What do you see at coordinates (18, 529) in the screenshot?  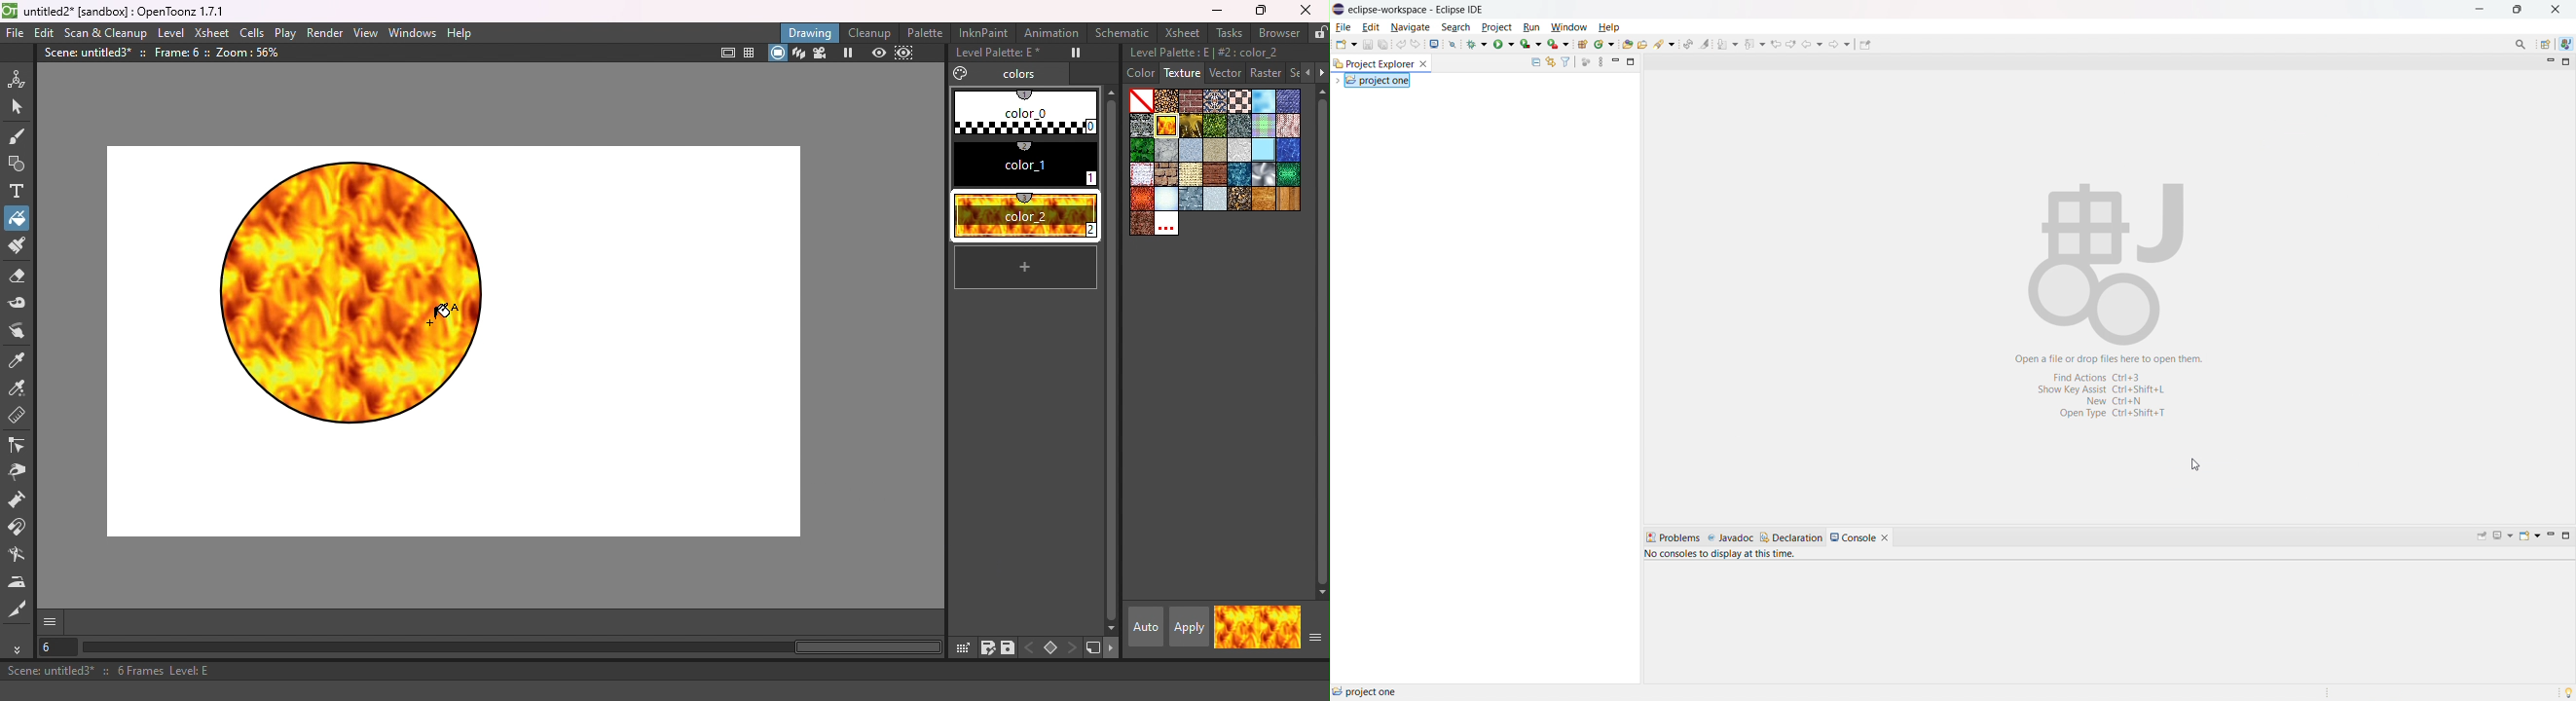 I see `Magnet tool` at bounding box center [18, 529].